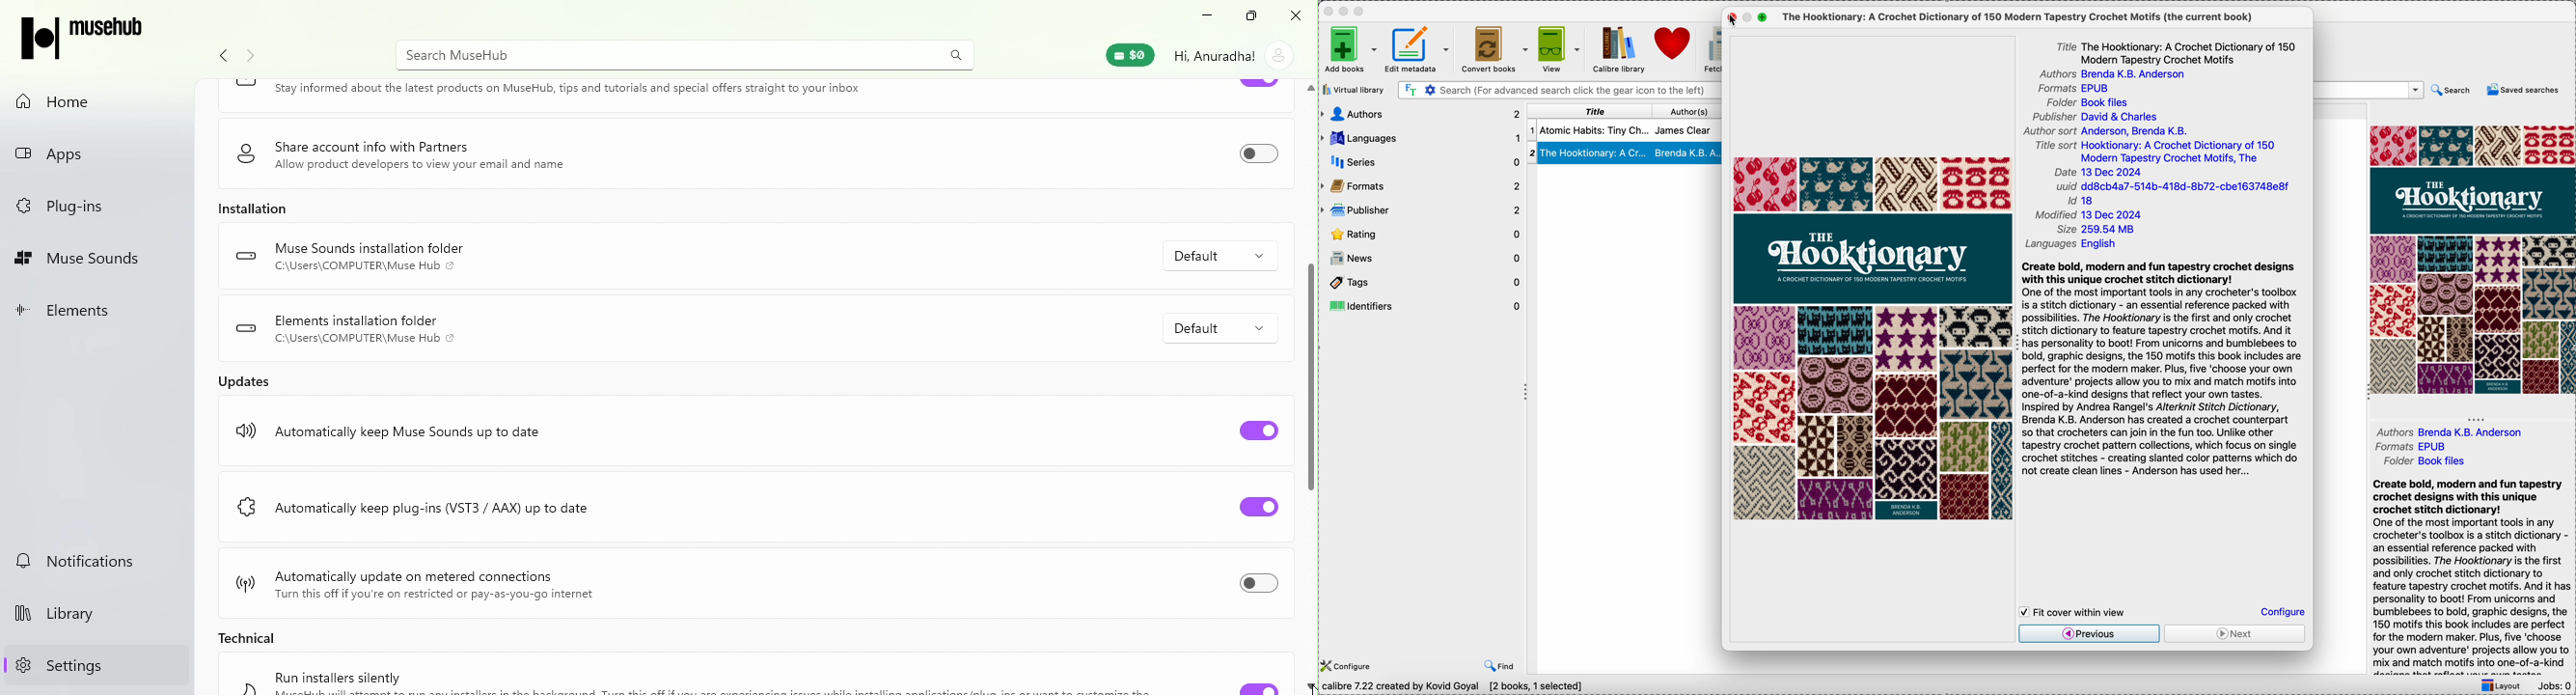  I want to click on Calibre library, so click(1619, 50).